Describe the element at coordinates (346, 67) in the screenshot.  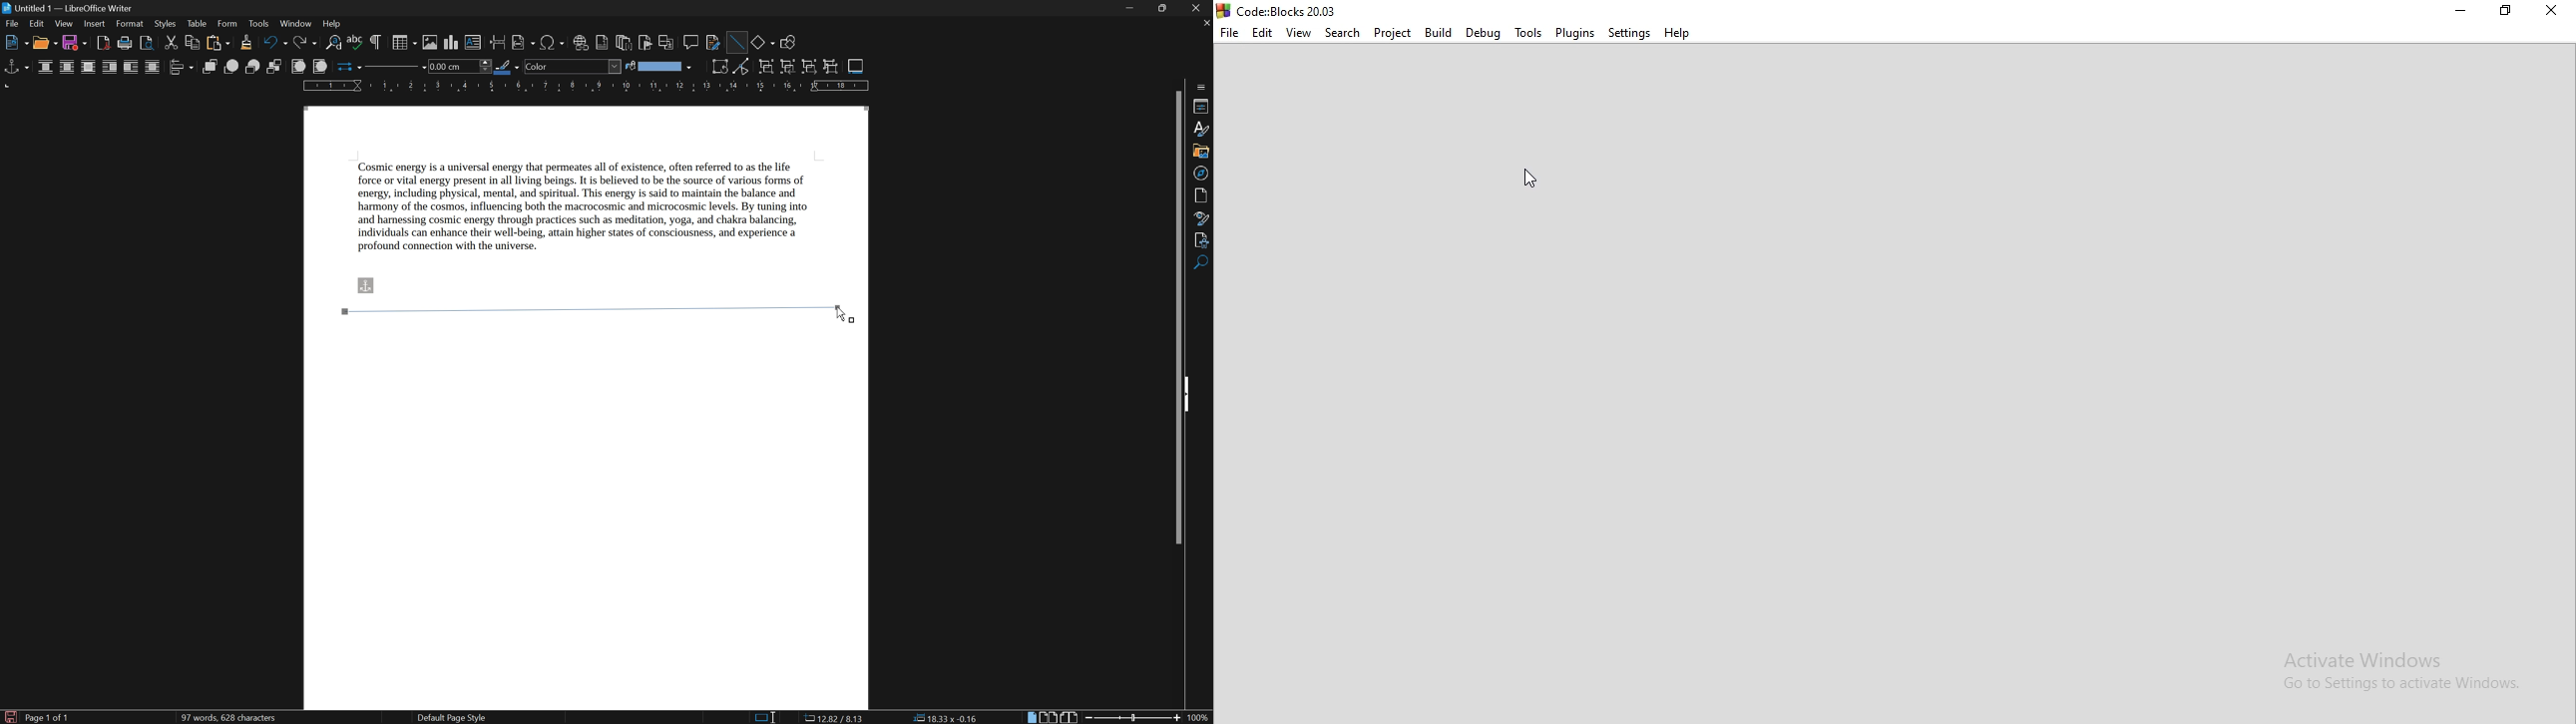
I see `select start and end arrowheads lines` at that location.